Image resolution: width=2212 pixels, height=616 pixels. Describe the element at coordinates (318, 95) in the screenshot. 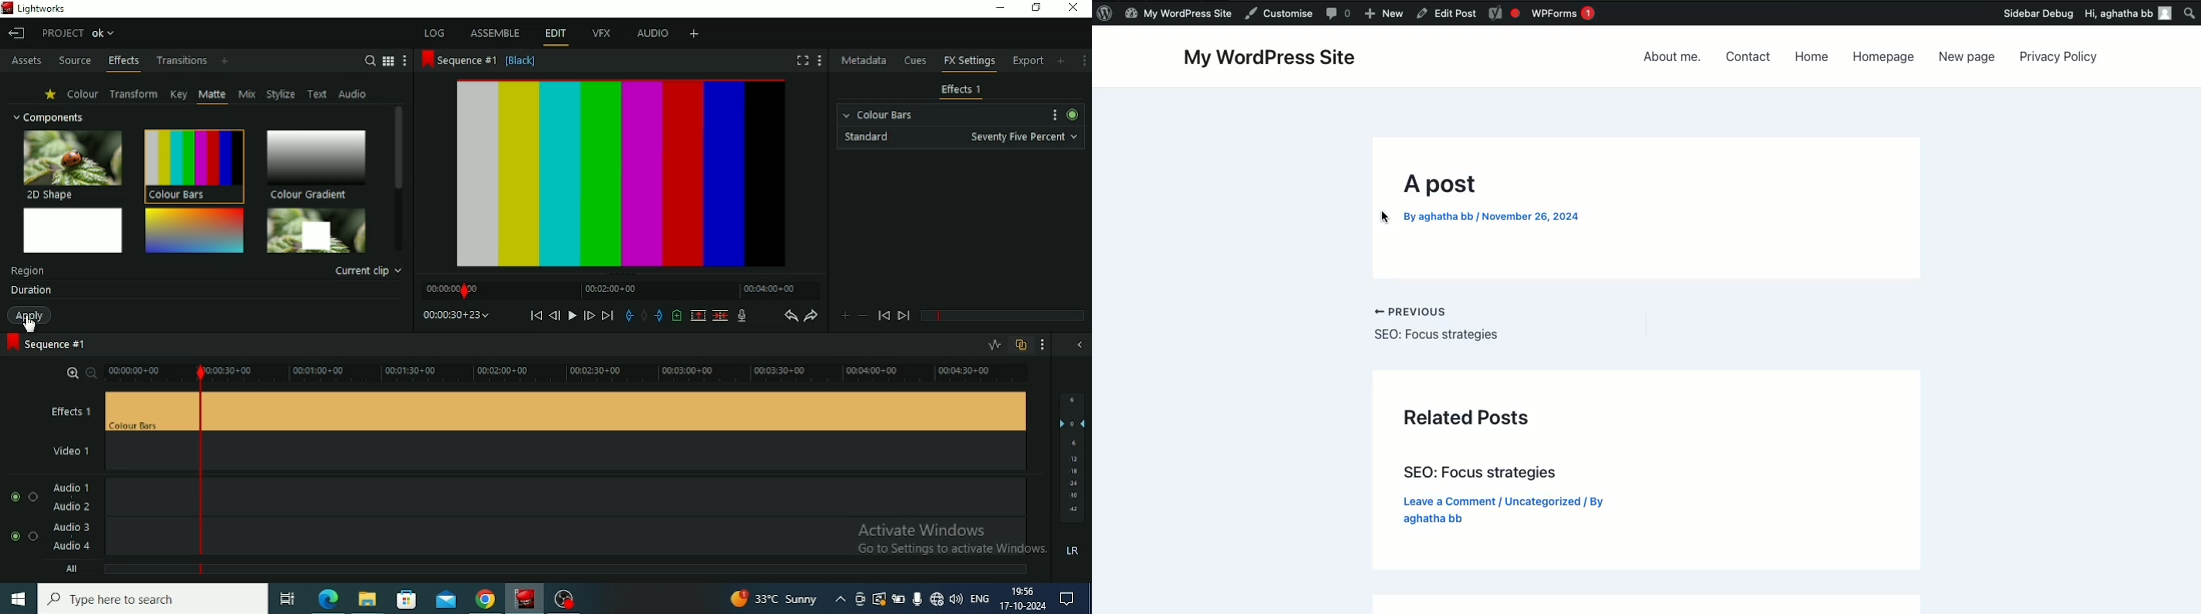

I see `Text` at that location.